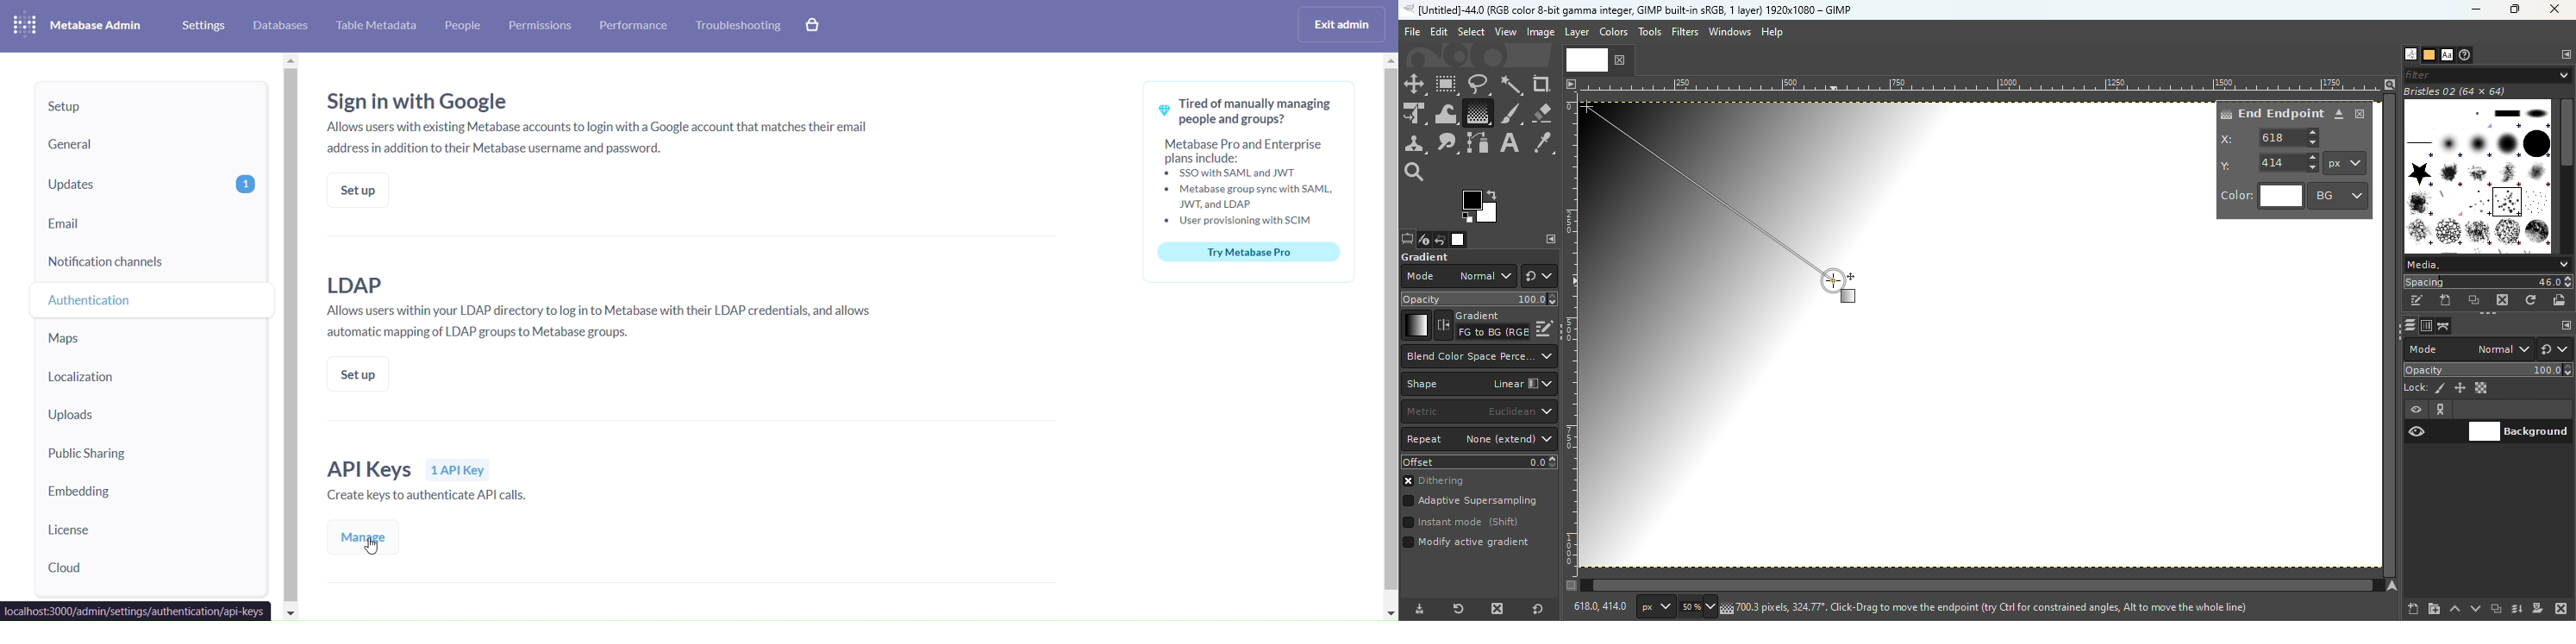  I want to click on Ruler measurement, so click(1653, 607).